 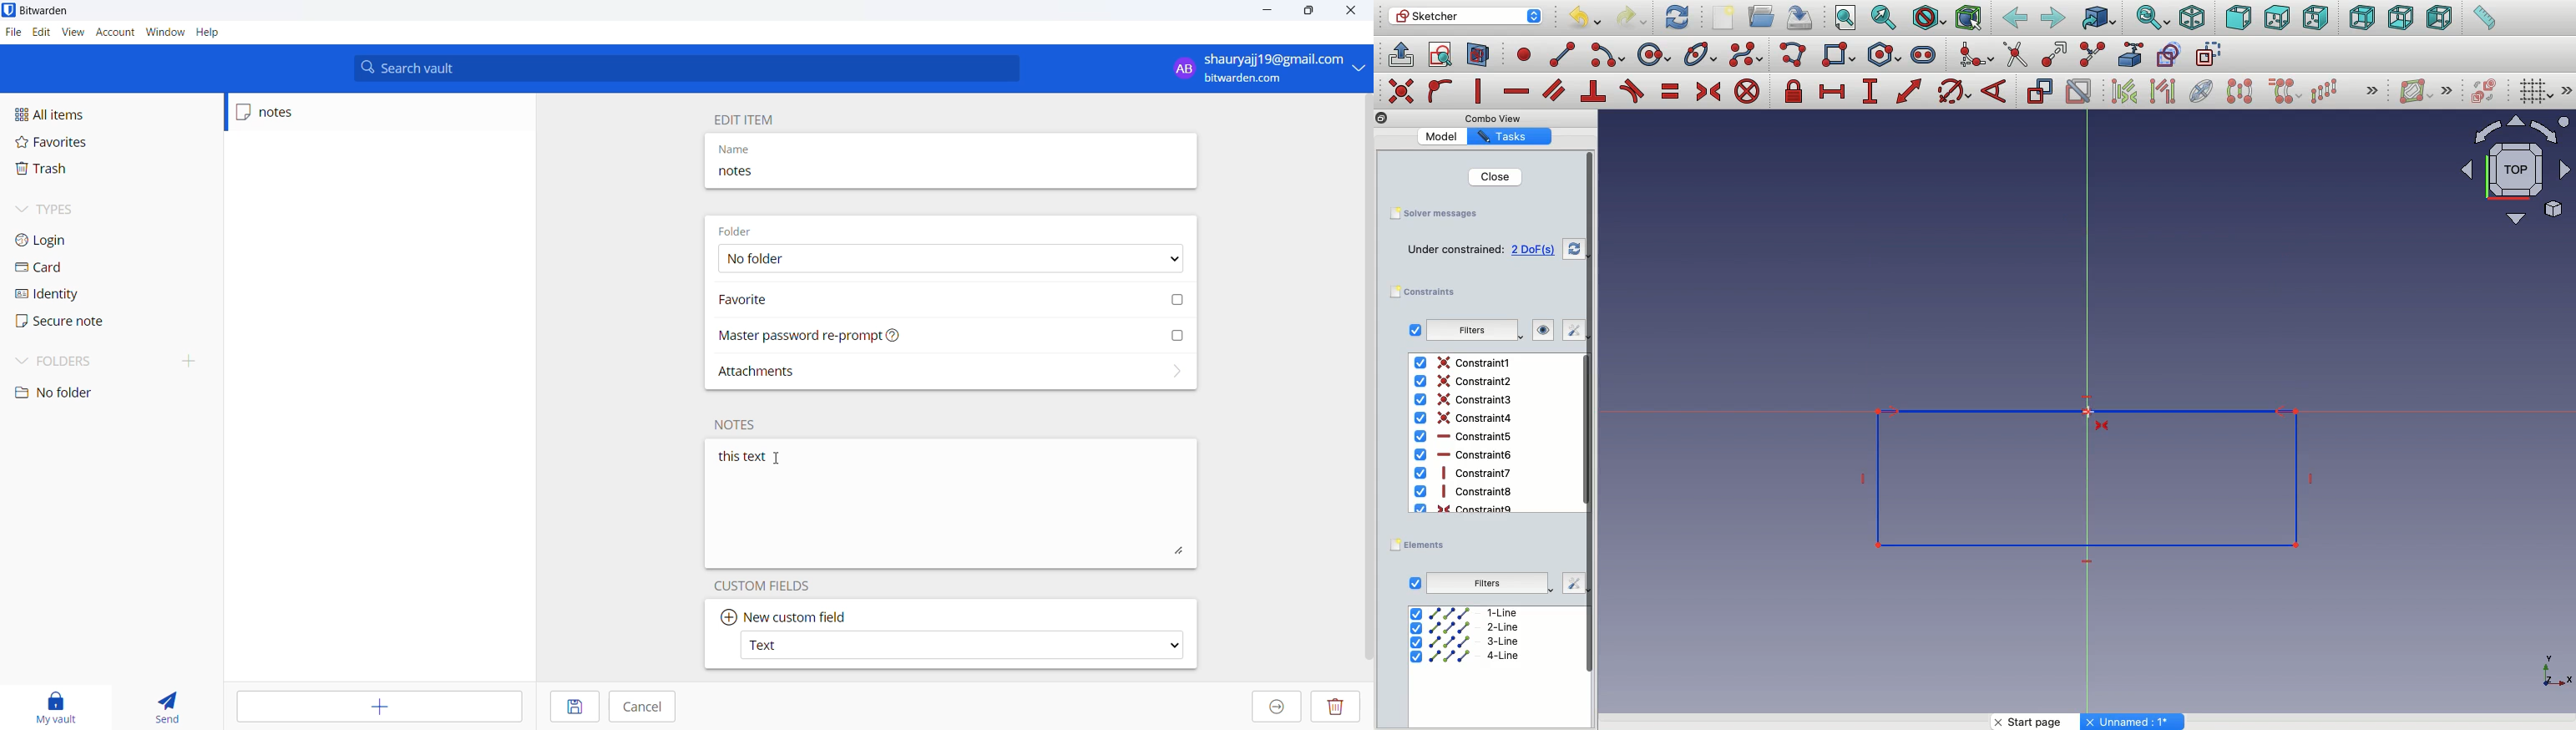 I want to click on Left, so click(x=2438, y=18).